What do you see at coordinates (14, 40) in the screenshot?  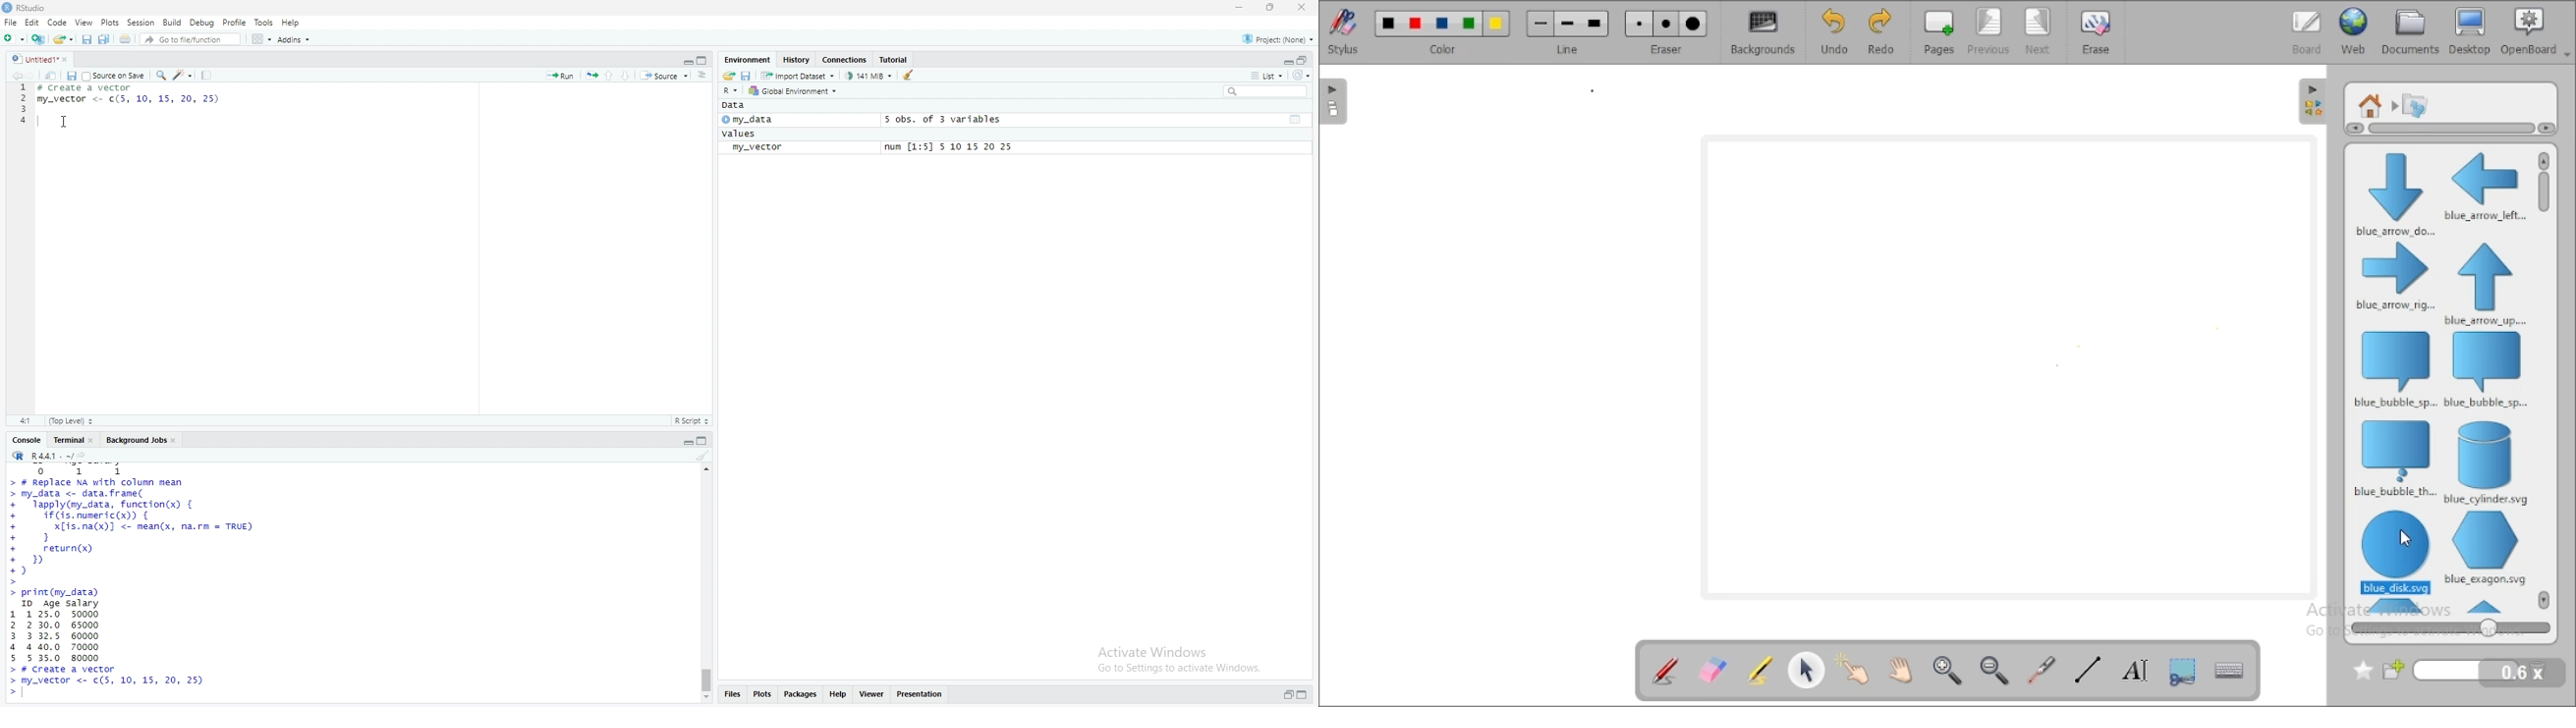 I see `new file` at bounding box center [14, 40].